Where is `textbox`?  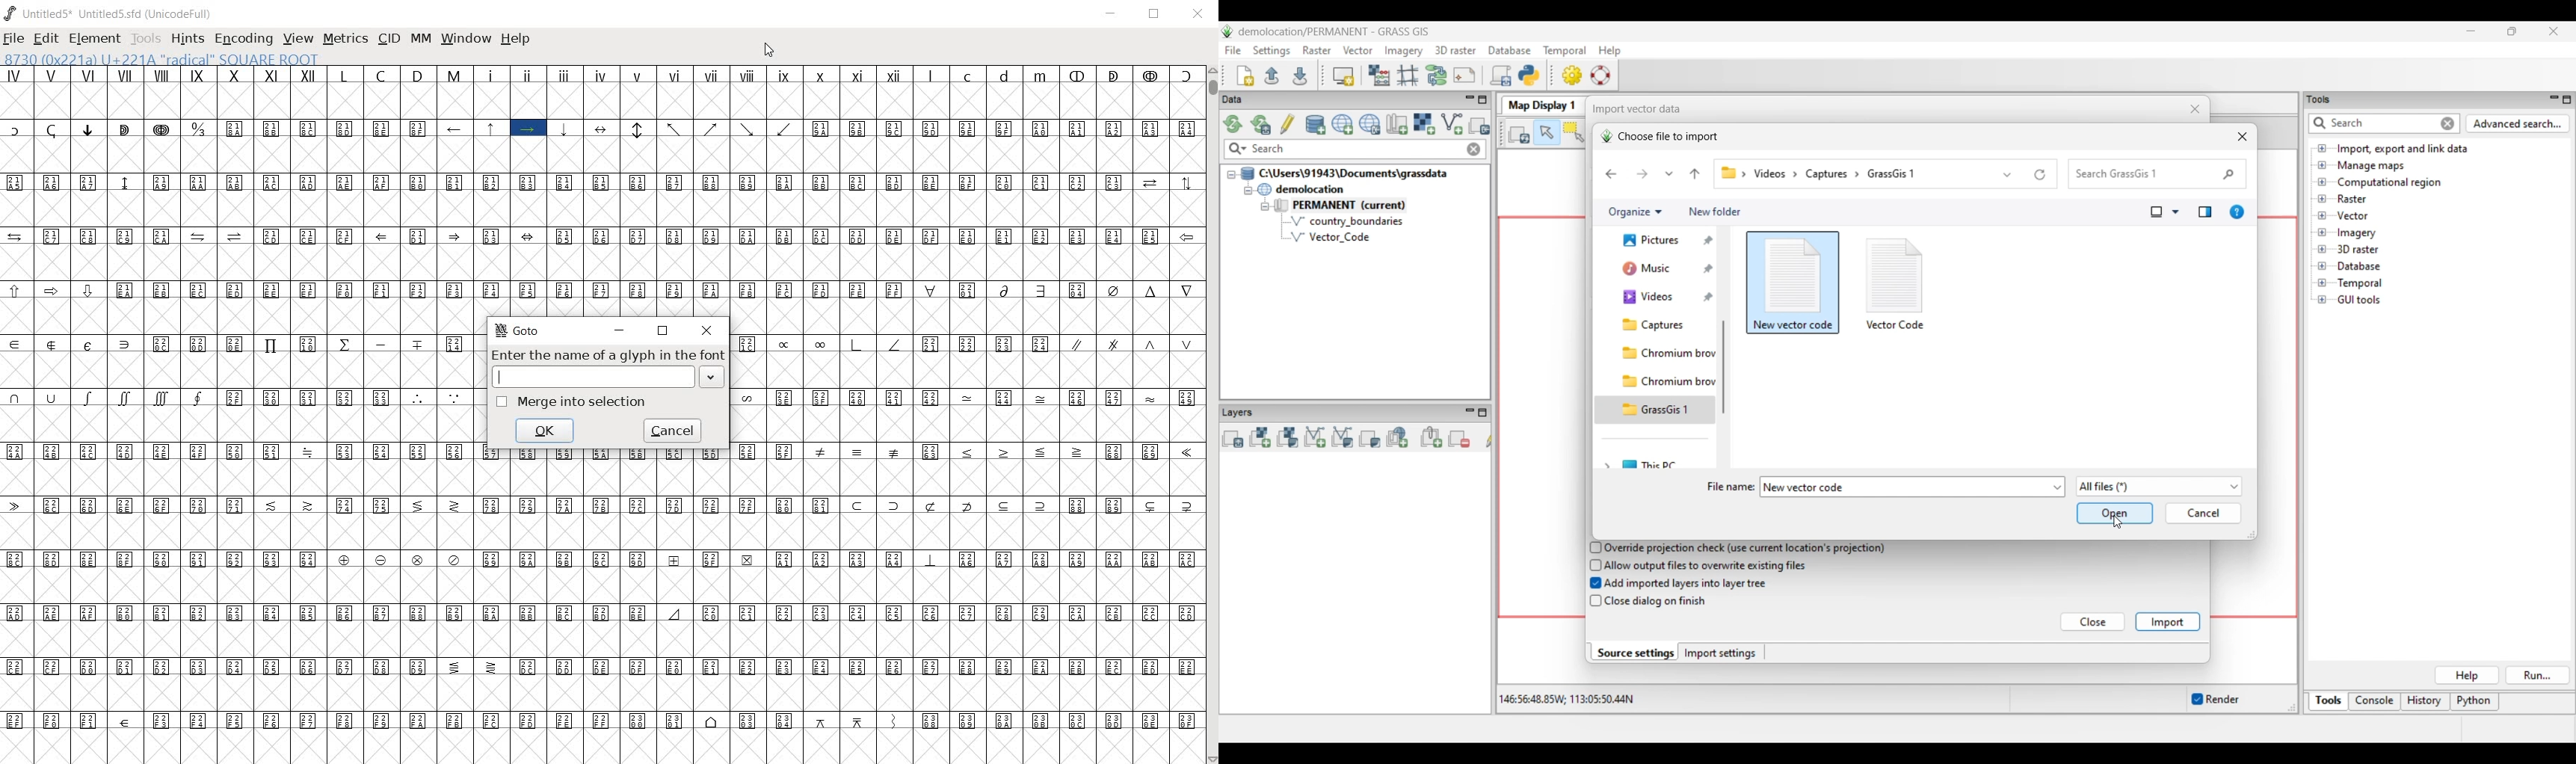
textbox is located at coordinates (611, 378).